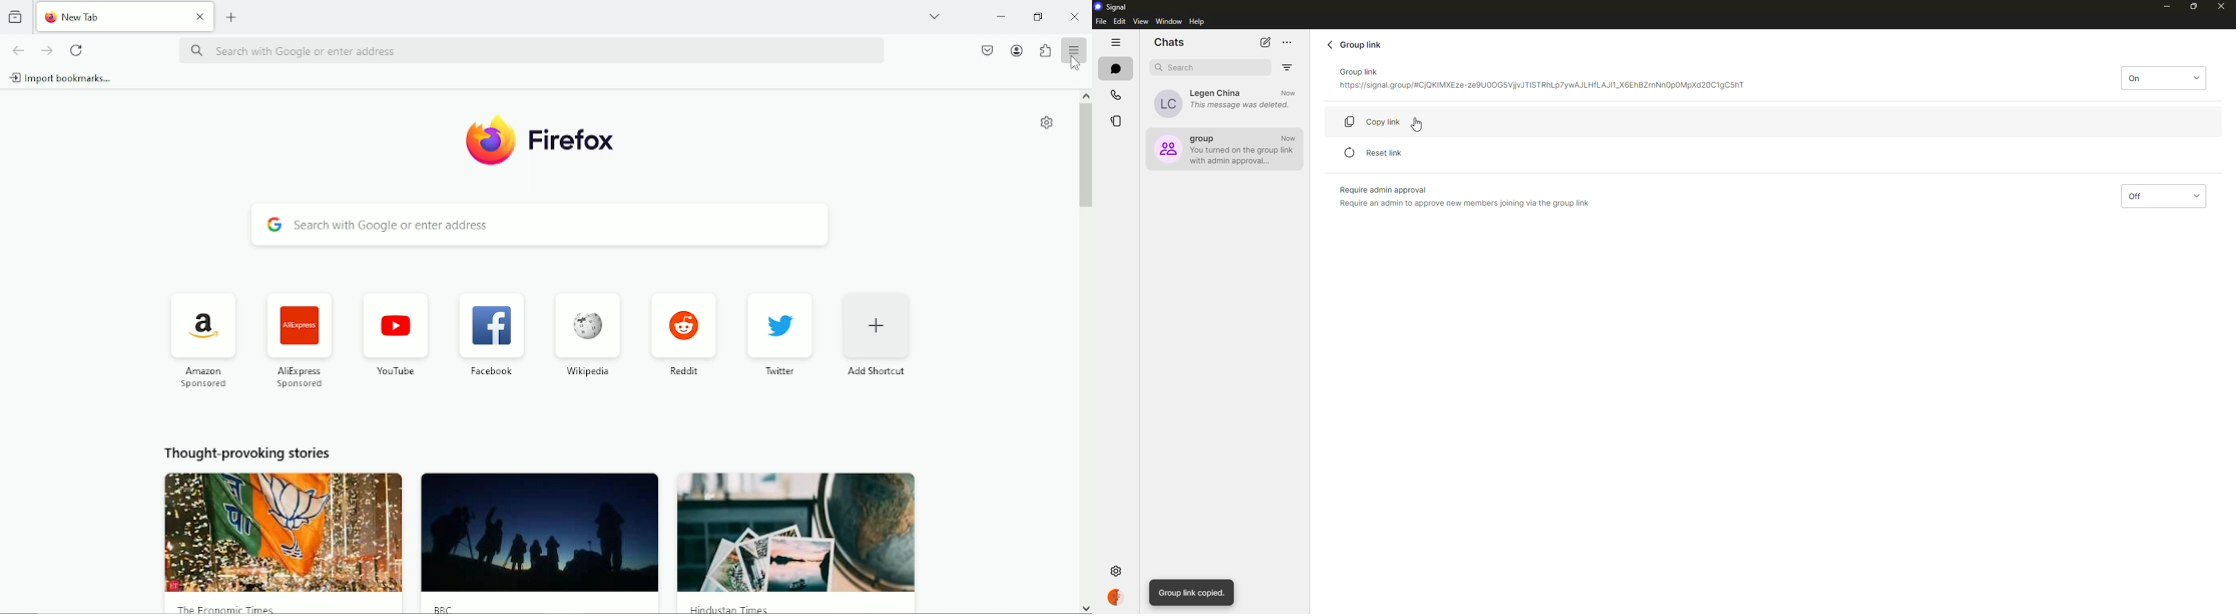  What do you see at coordinates (2163, 77) in the screenshot?
I see `on` at bounding box center [2163, 77].